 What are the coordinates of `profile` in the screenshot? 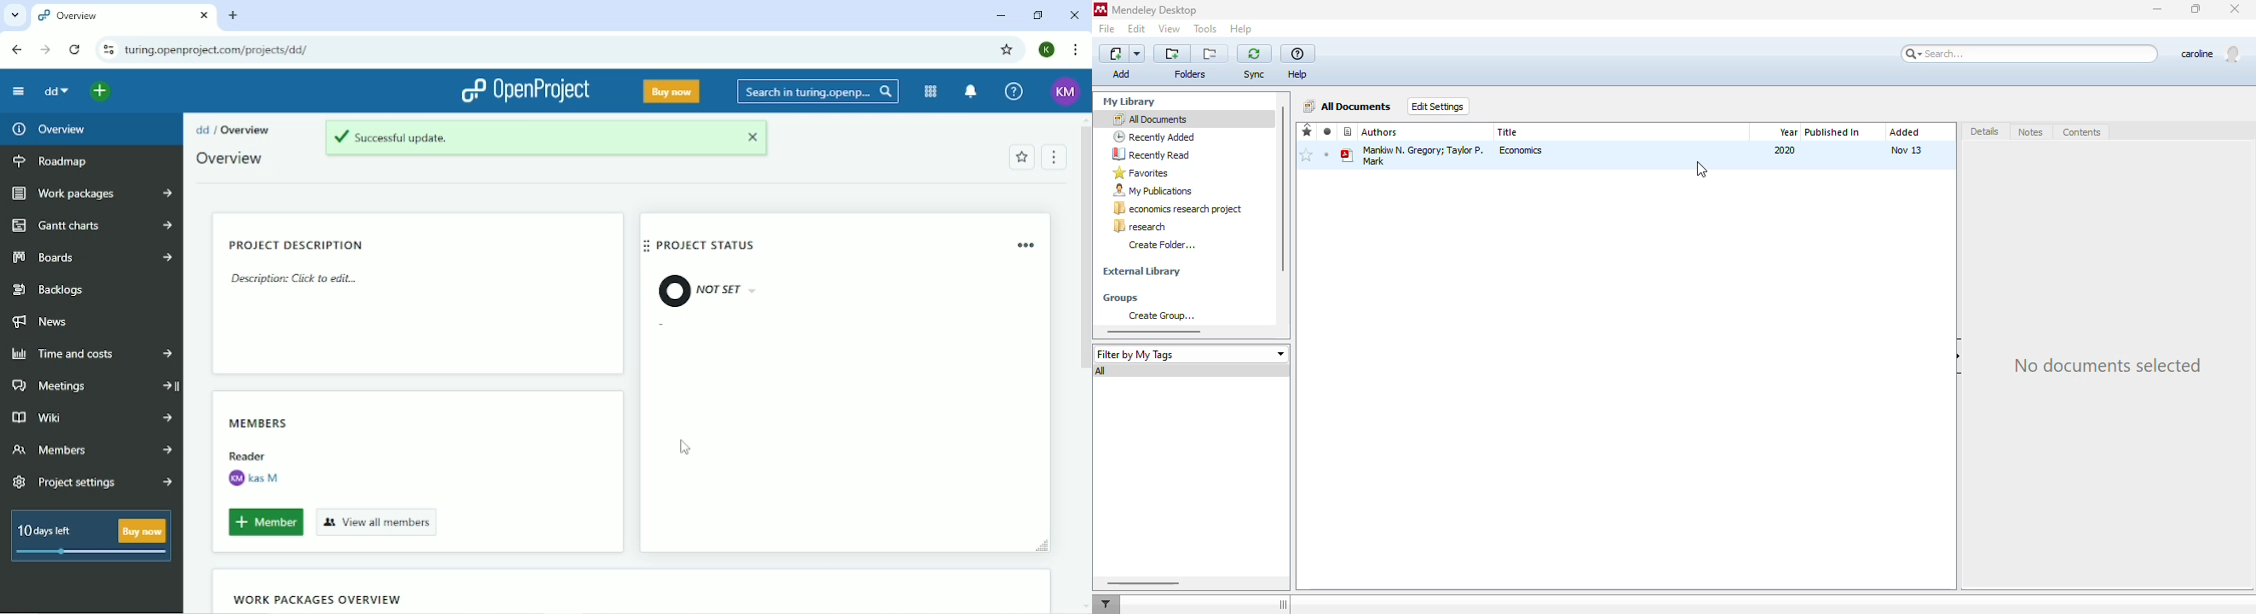 It's located at (2214, 53).